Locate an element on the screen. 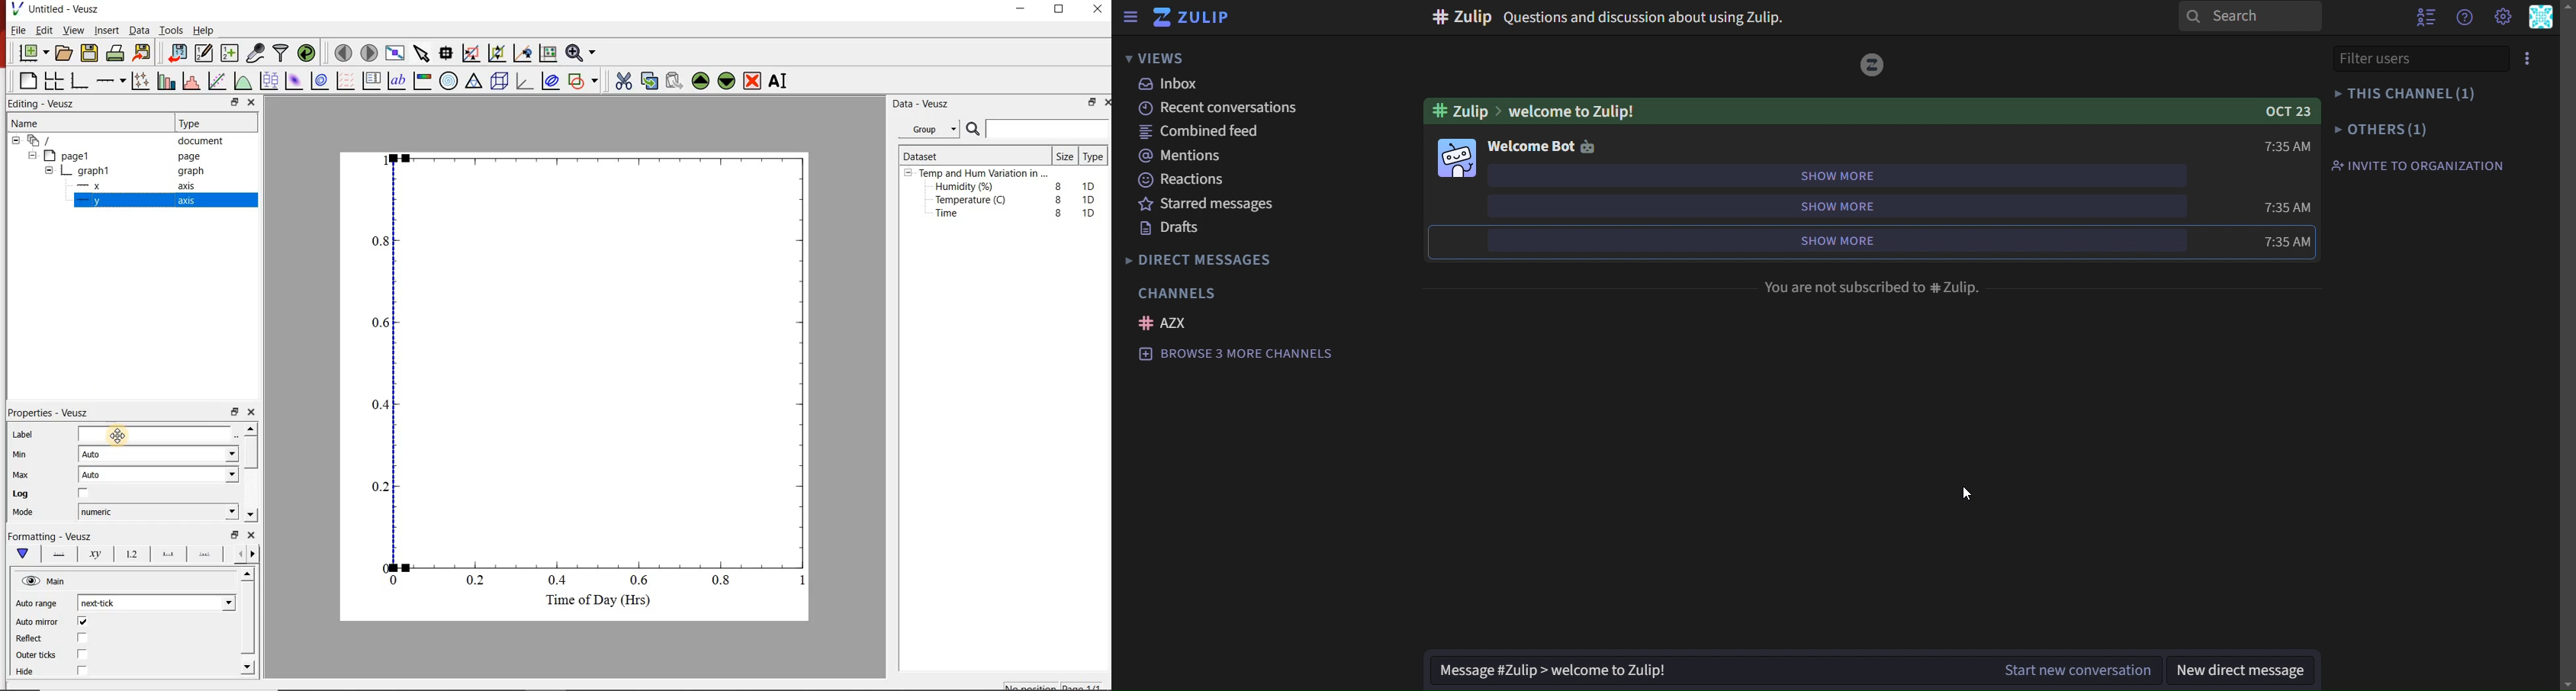  save the document is located at coordinates (90, 54).